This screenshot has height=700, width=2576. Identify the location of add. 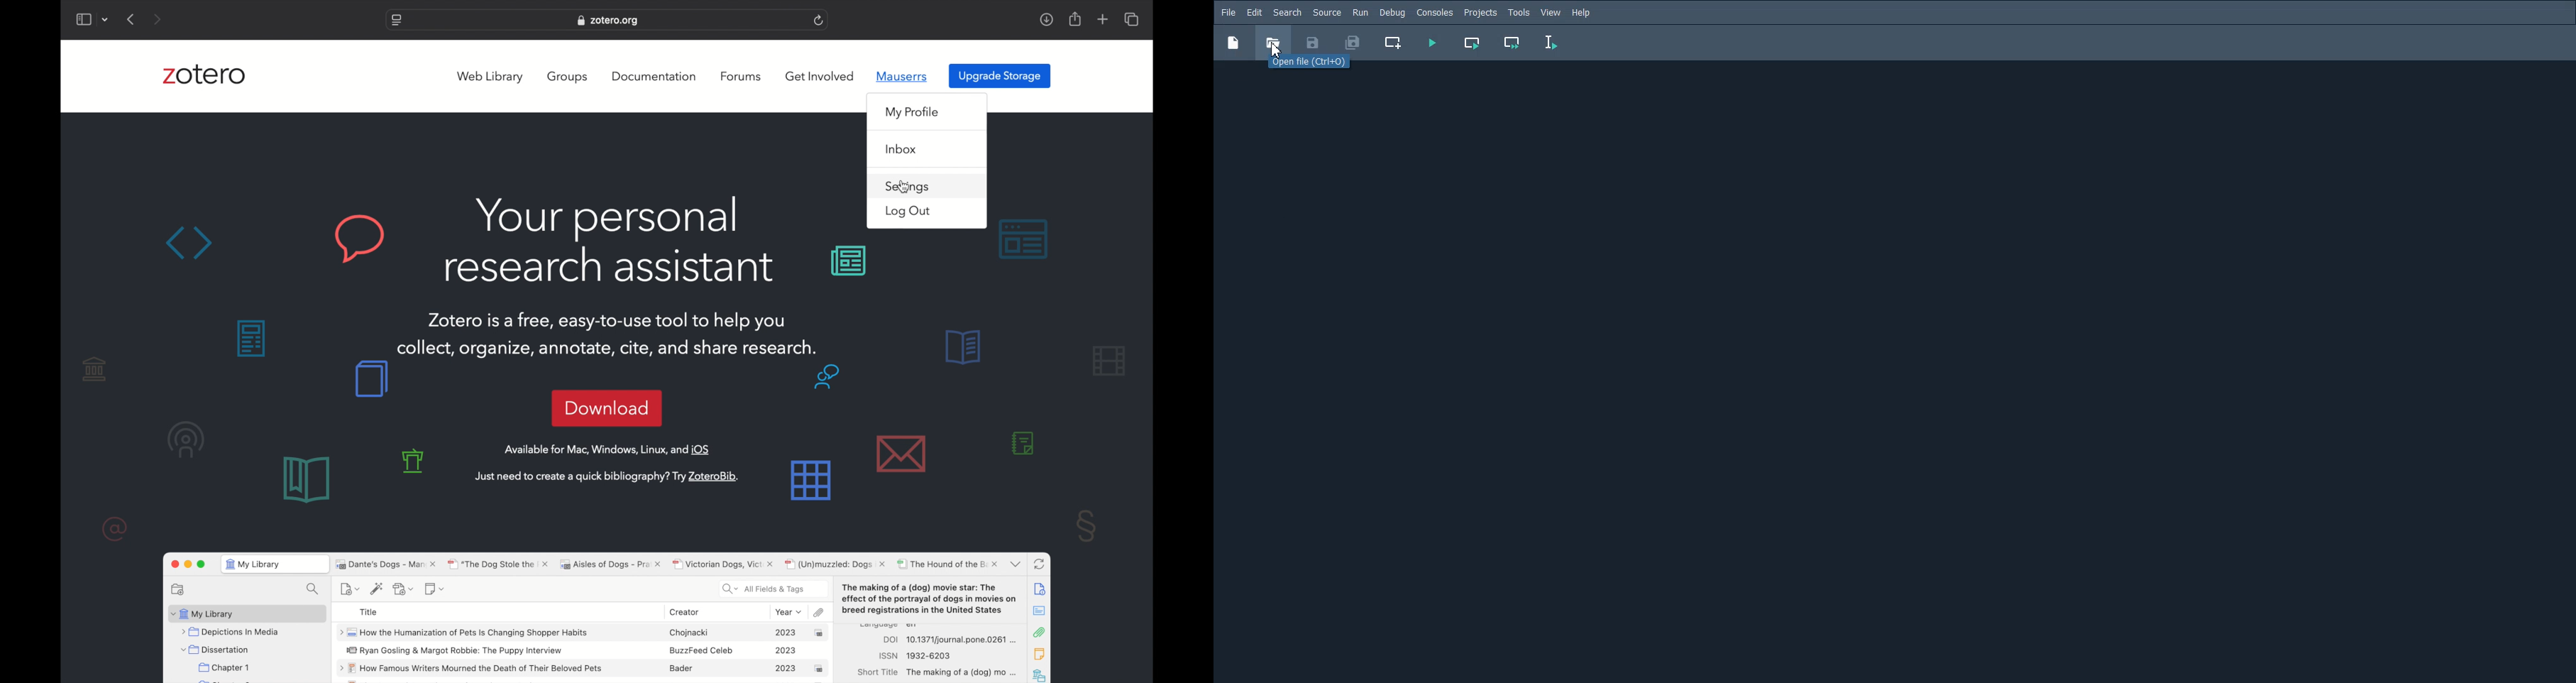
(1102, 19).